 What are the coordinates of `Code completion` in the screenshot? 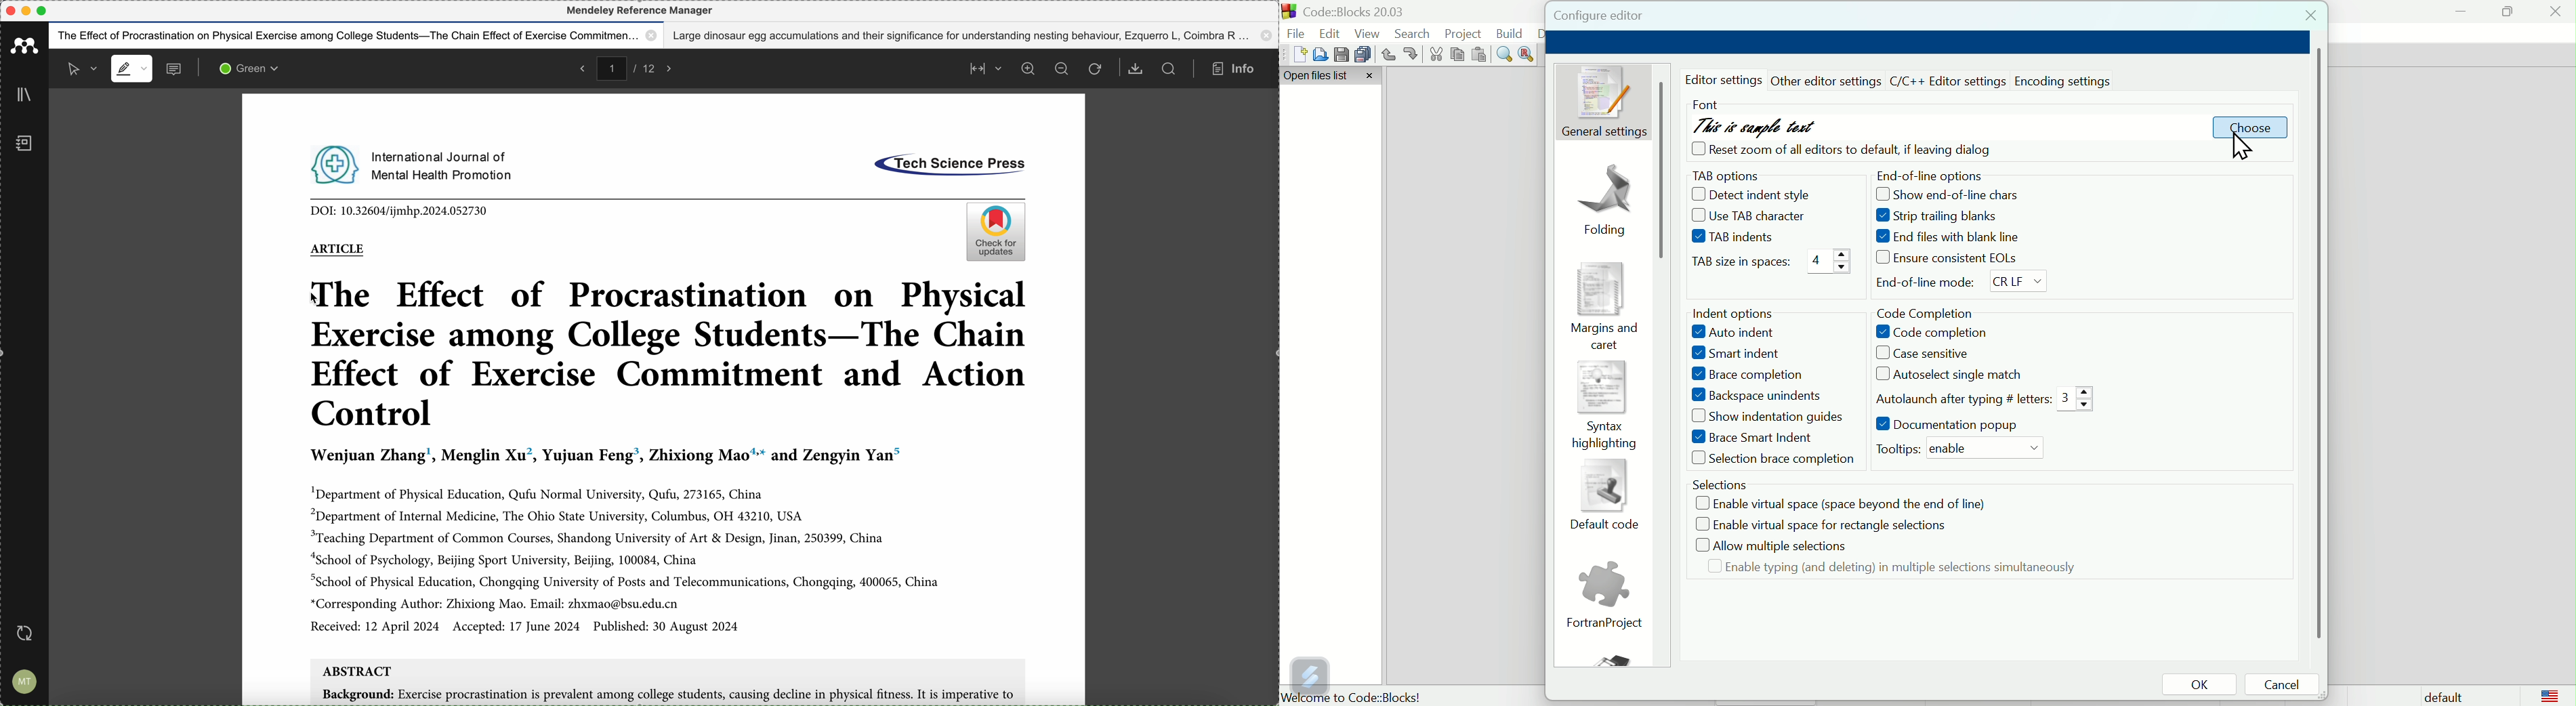 It's located at (1926, 312).